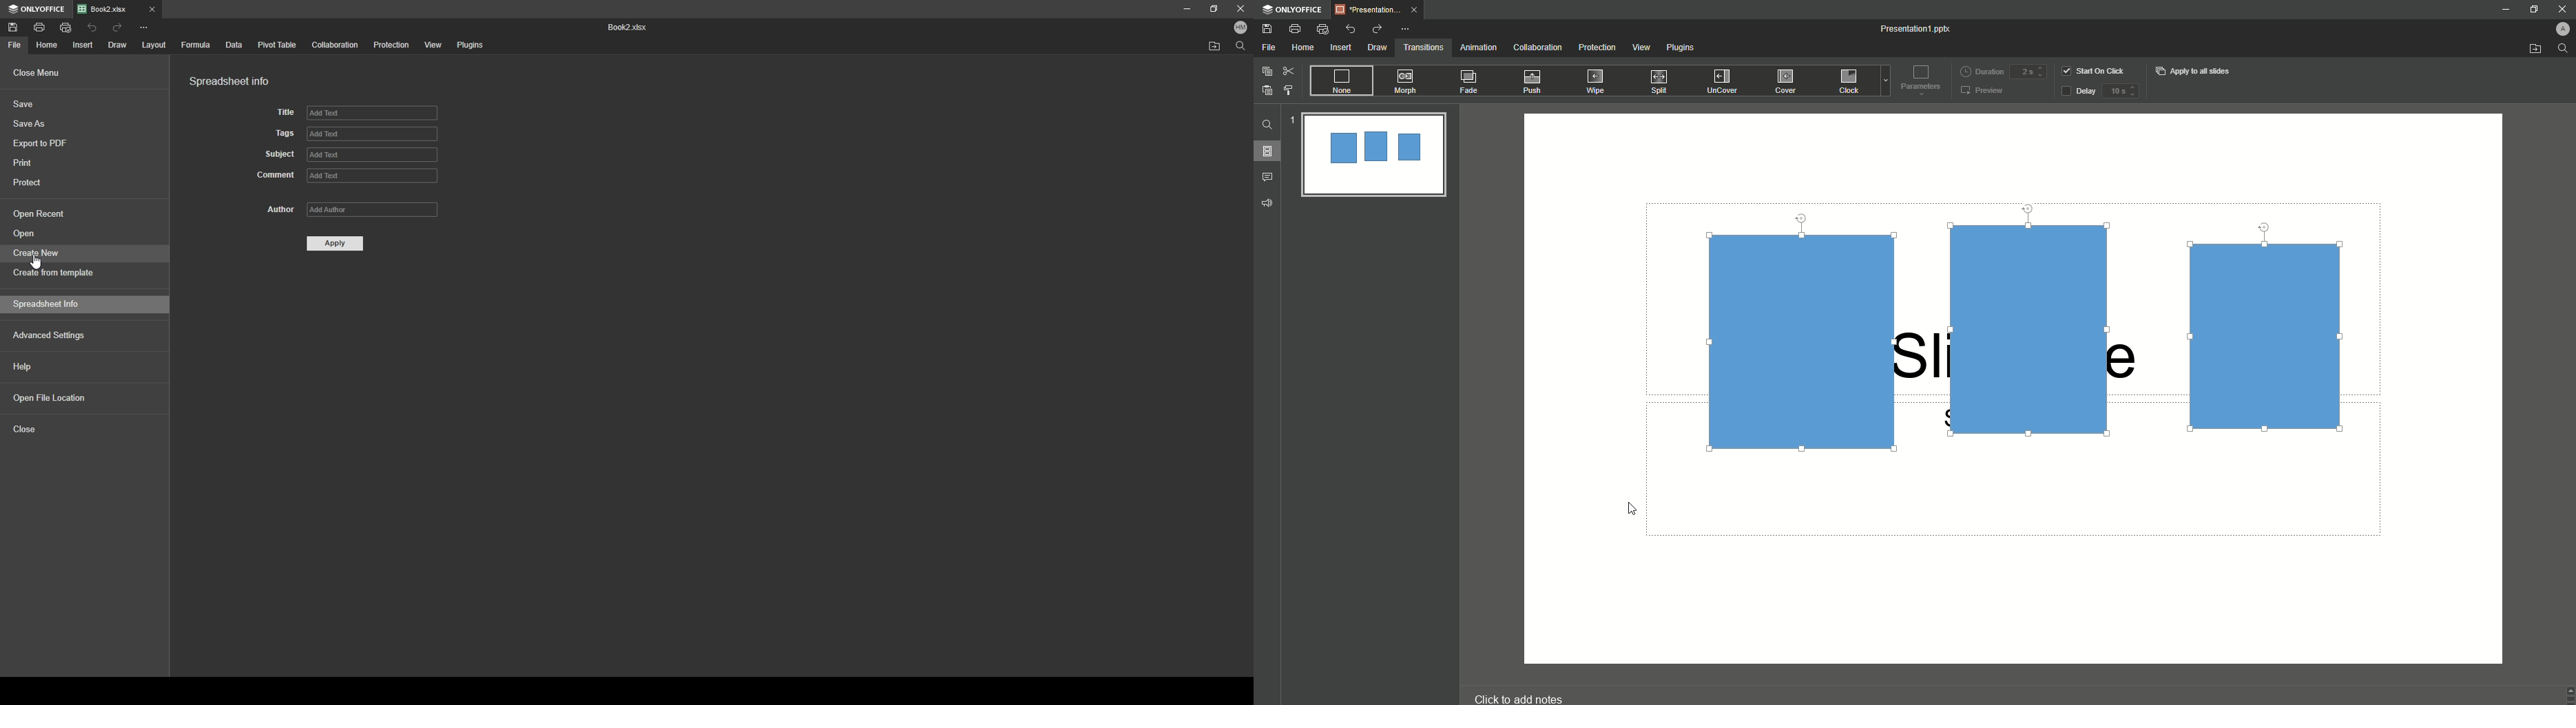  What do you see at coordinates (470, 45) in the screenshot?
I see `plugins` at bounding box center [470, 45].